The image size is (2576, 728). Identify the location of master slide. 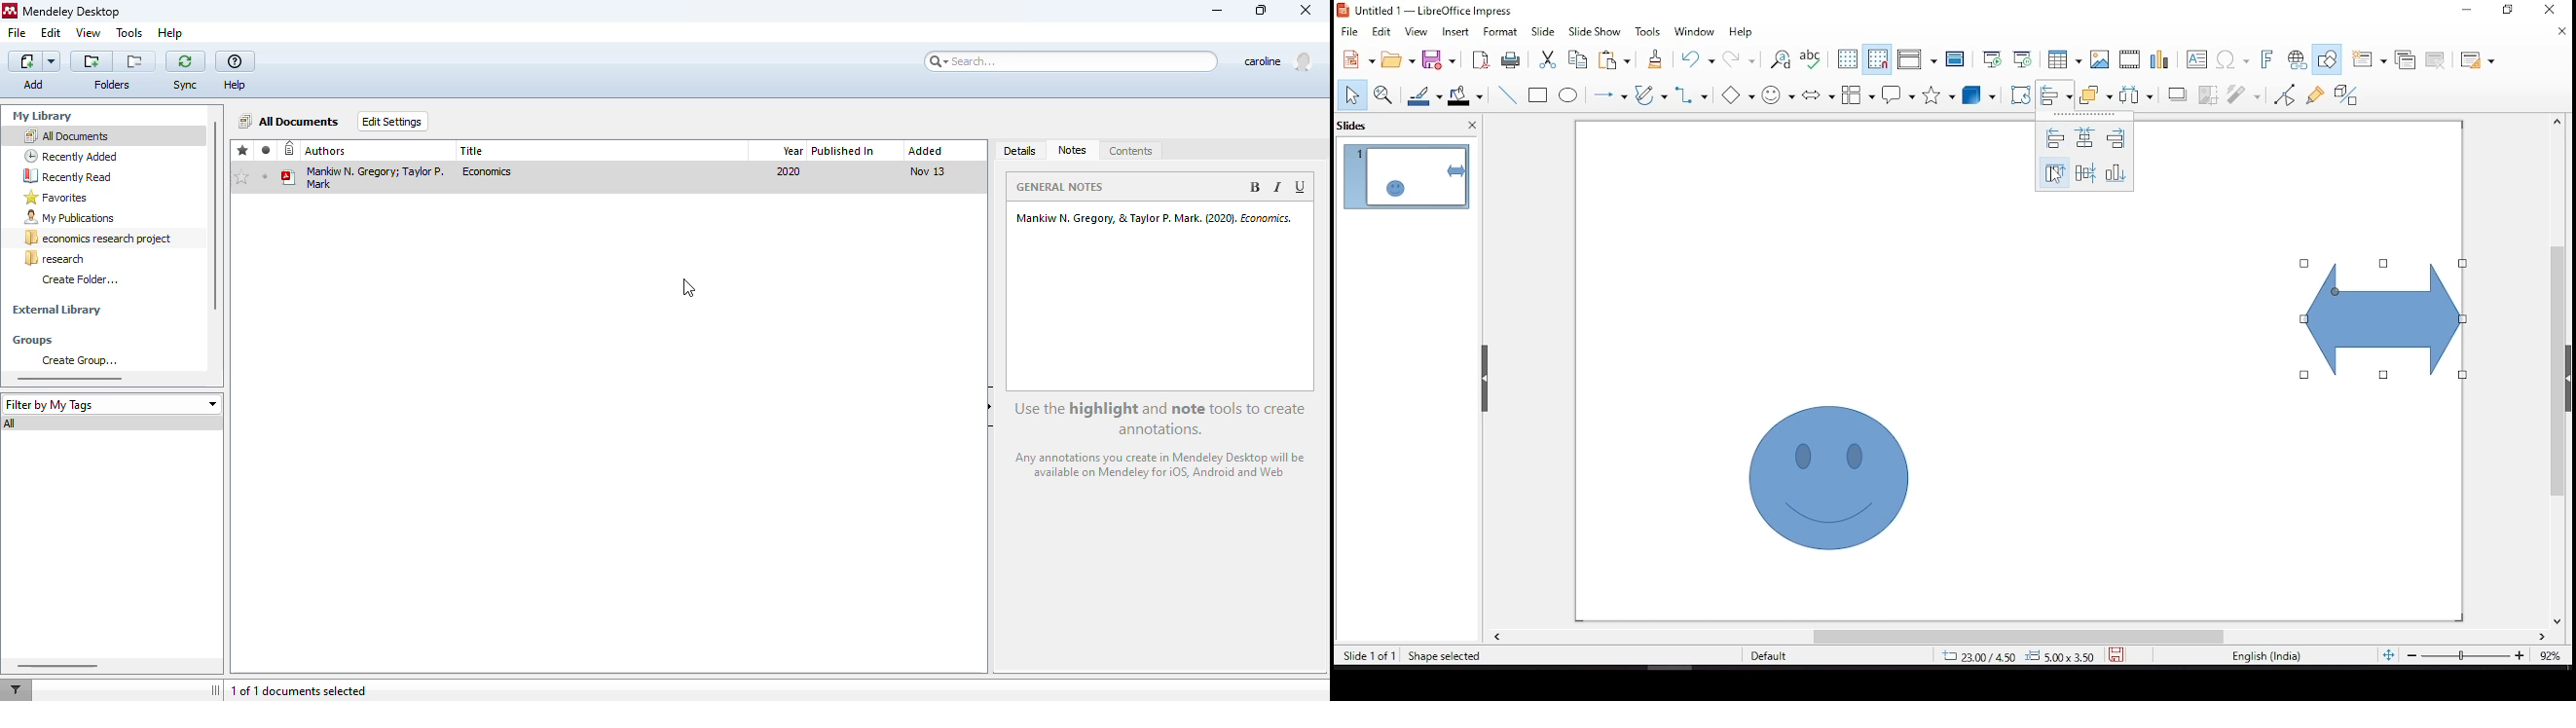
(1956, 59).